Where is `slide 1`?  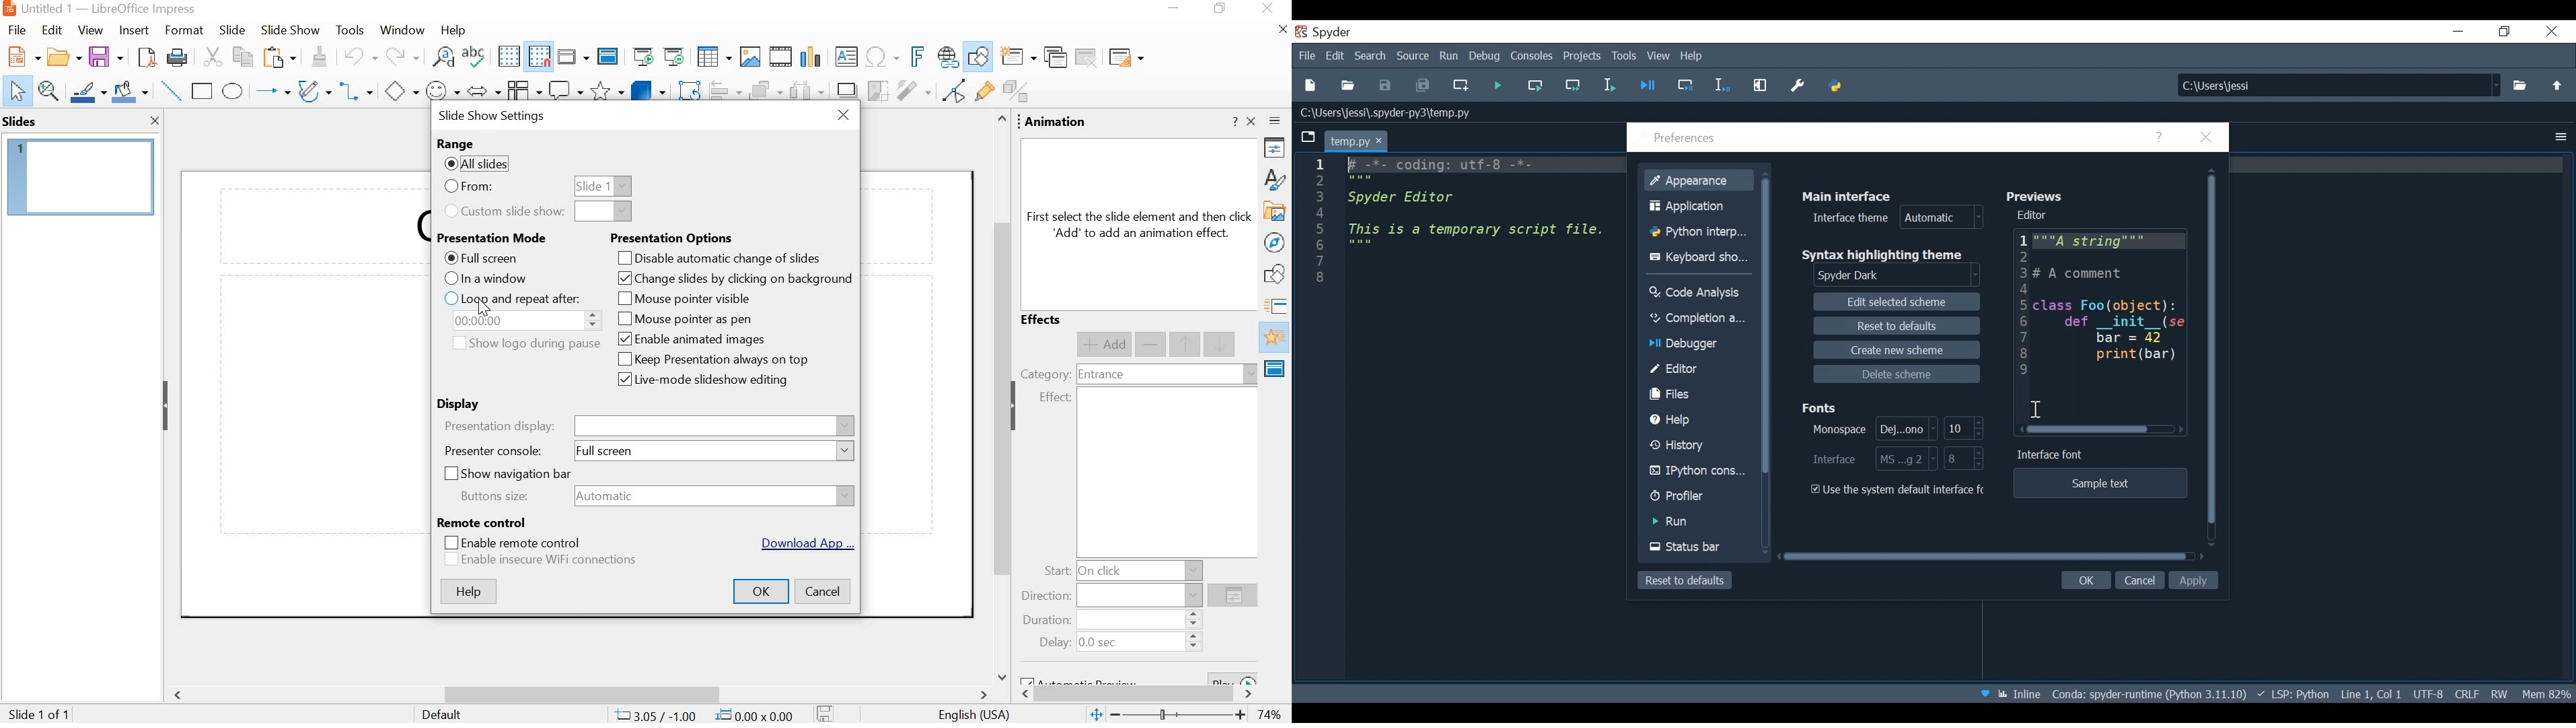
slide 1 is located at coordinates (81, 177).